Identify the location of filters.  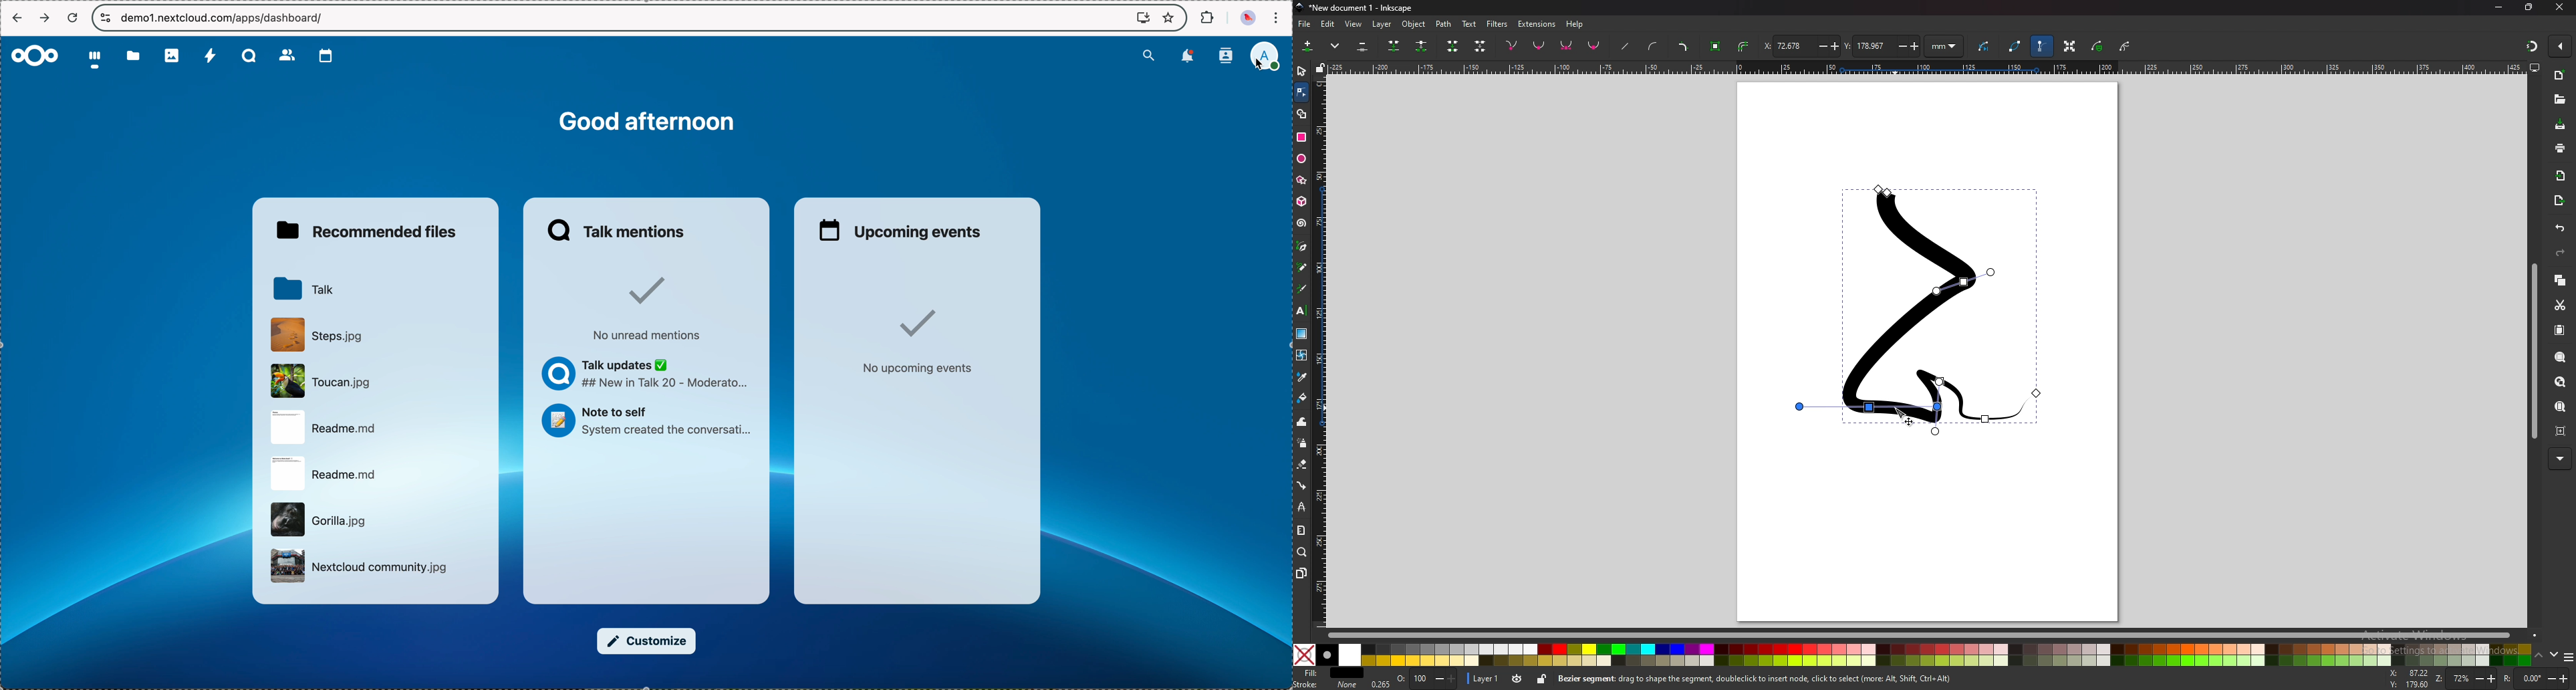
(1497, 24).